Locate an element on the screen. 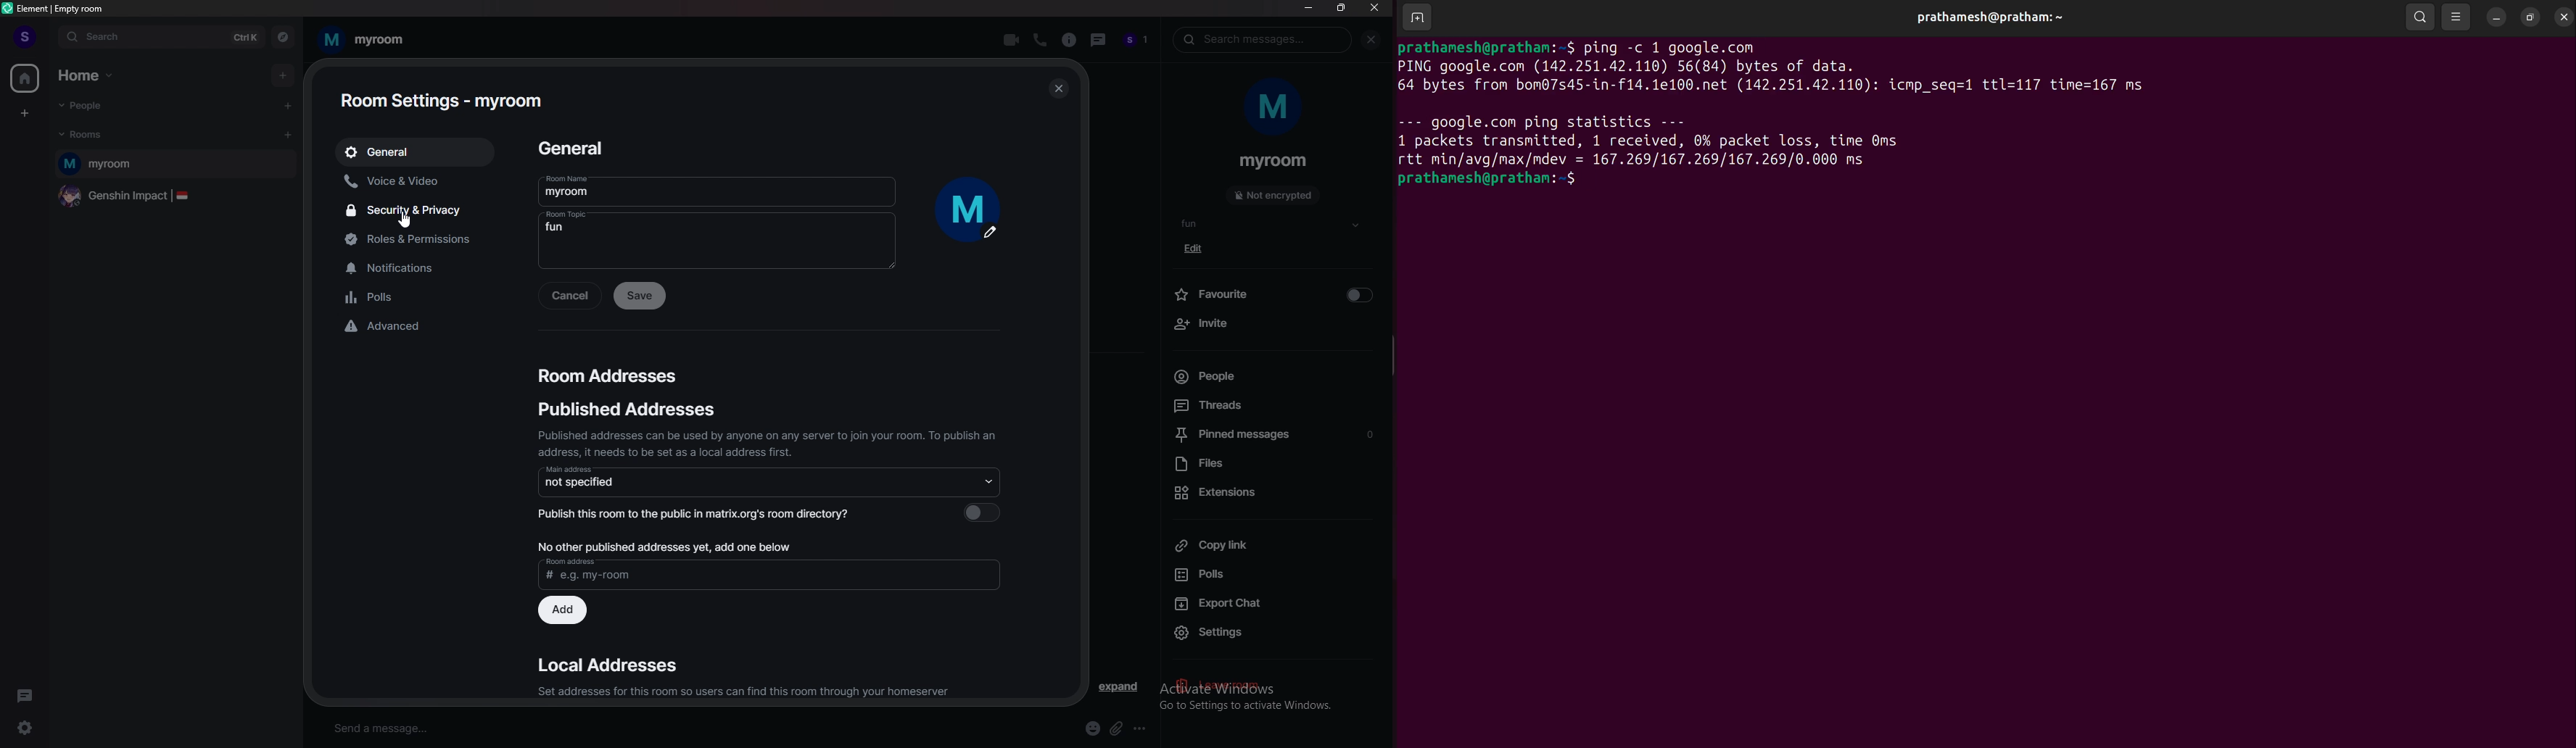 The width and height of the screenshot is (2576, 756). activate windows is located at coordinates (1268, 686).